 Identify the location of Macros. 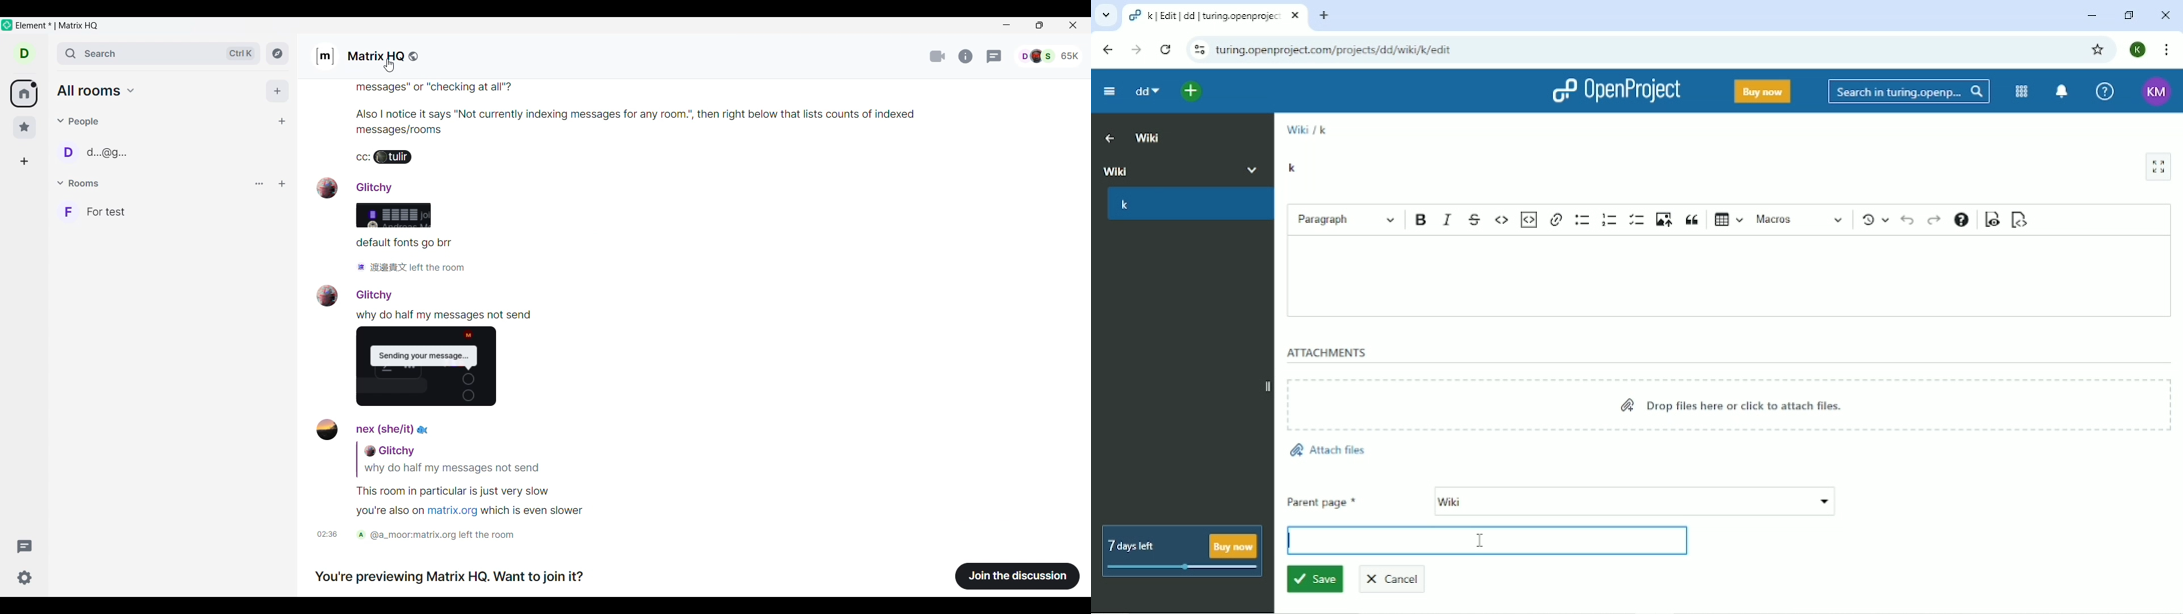
(1800, 220).